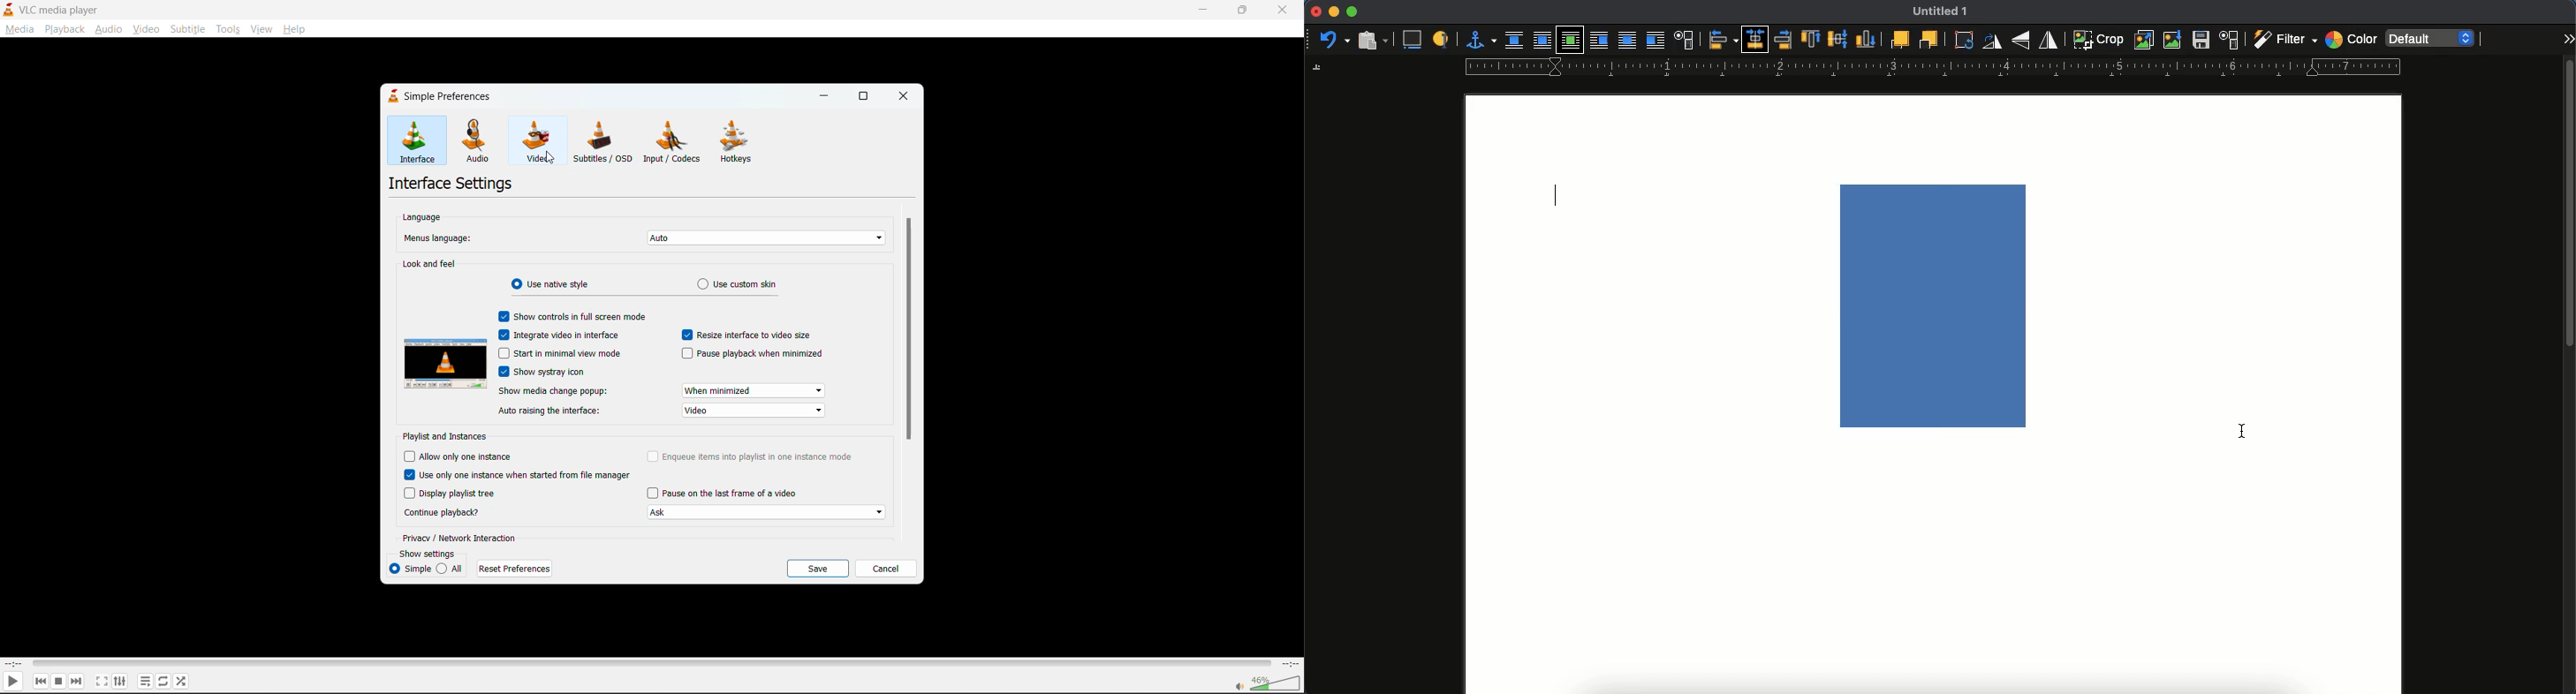 This screenshot has height=700, width=2576. I want to click on parallel, so click(1543, 42).